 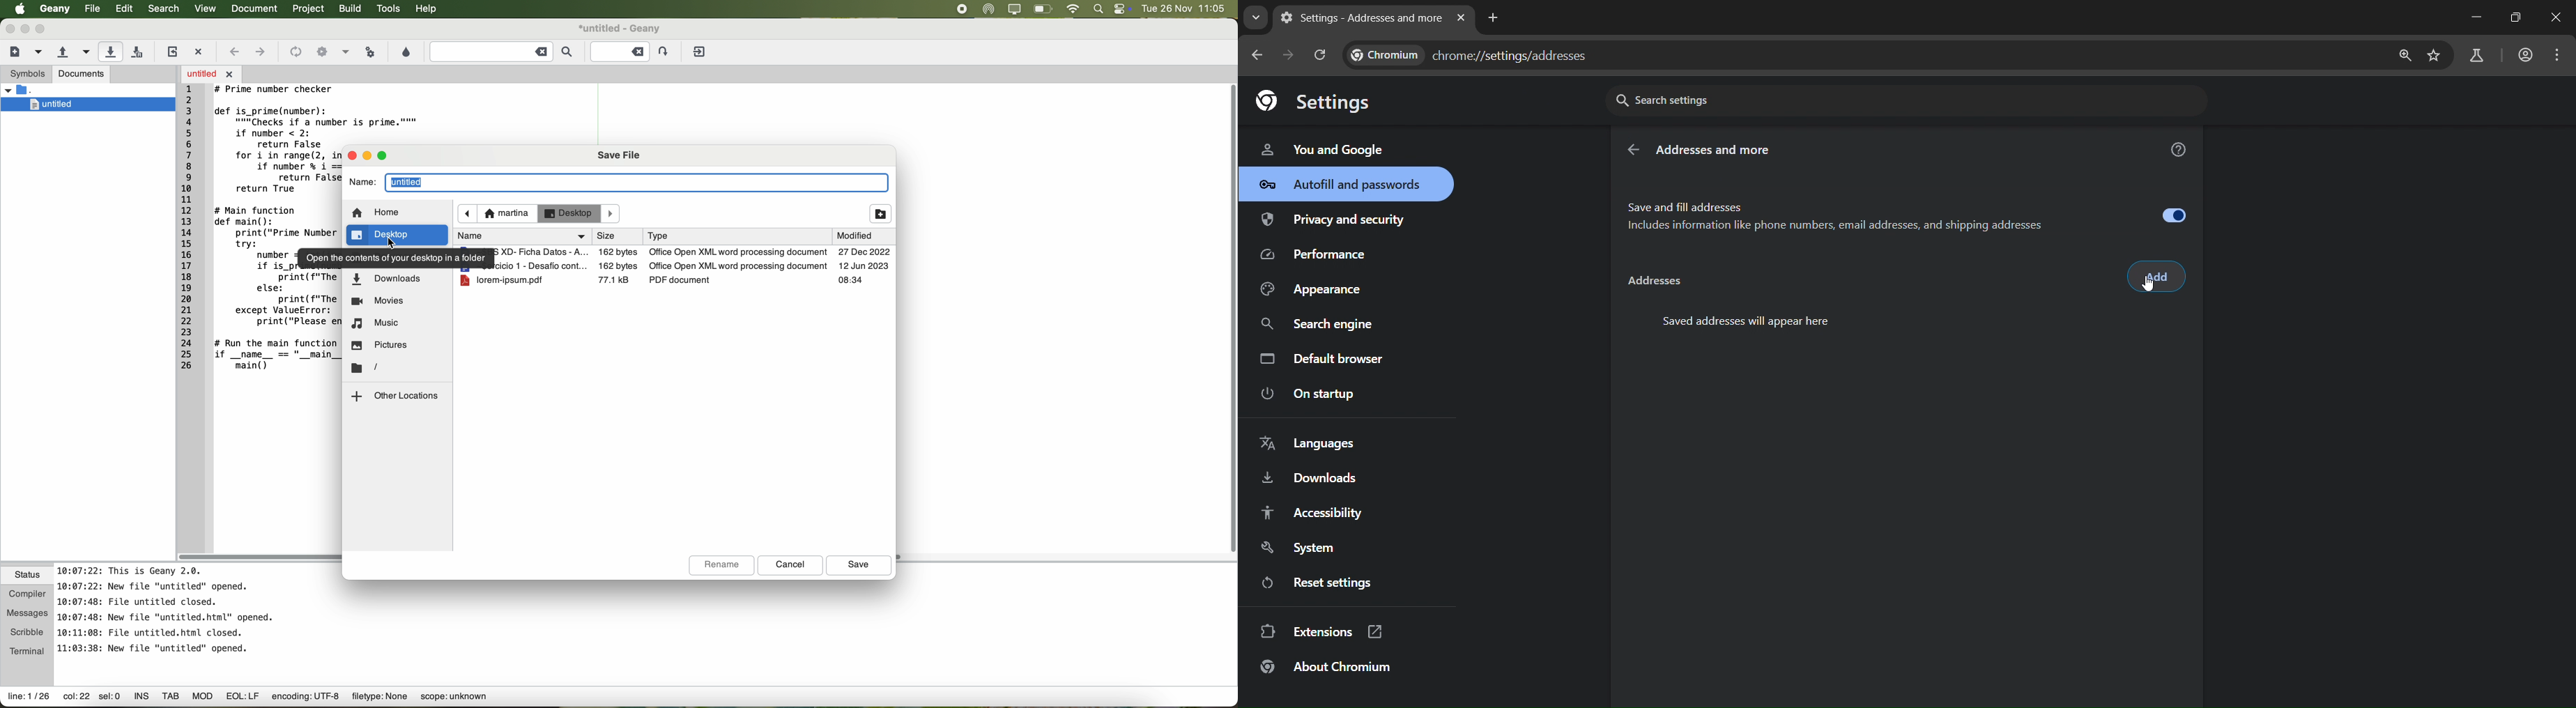 What do you see at coordinates (204, 8) in the screenshot?
I see `view` at bounding box center [204, 8].